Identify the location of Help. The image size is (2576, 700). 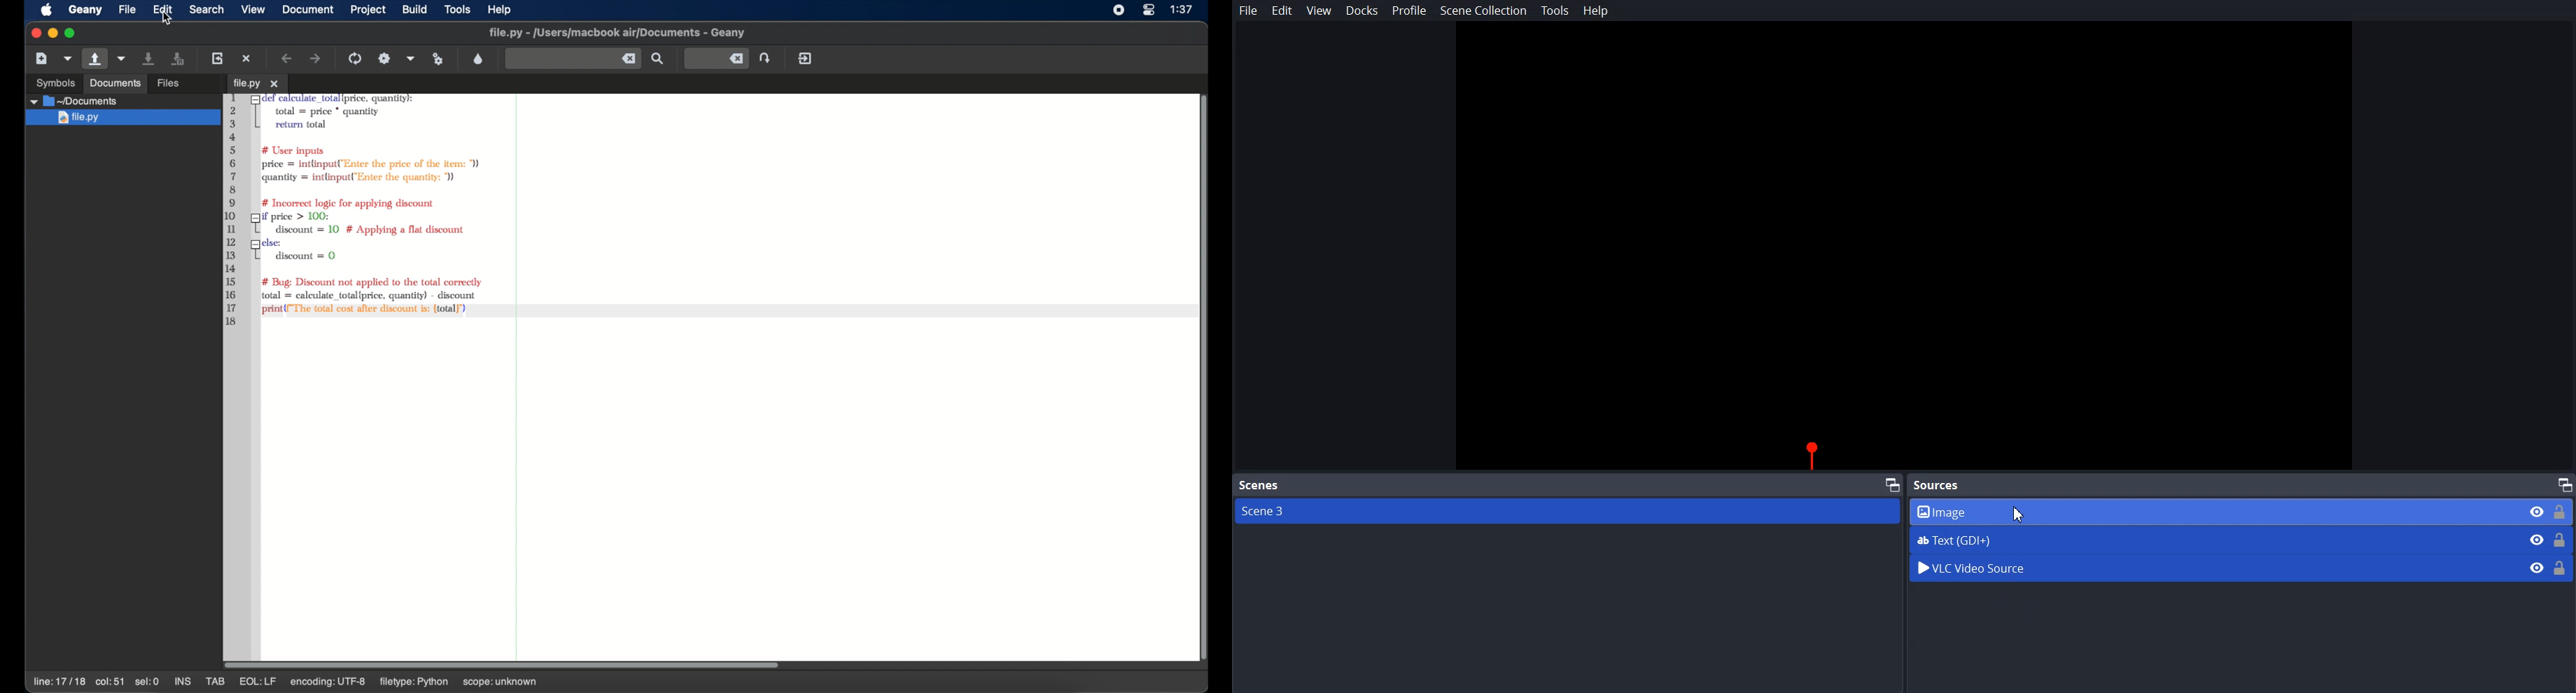
(1596, 10).